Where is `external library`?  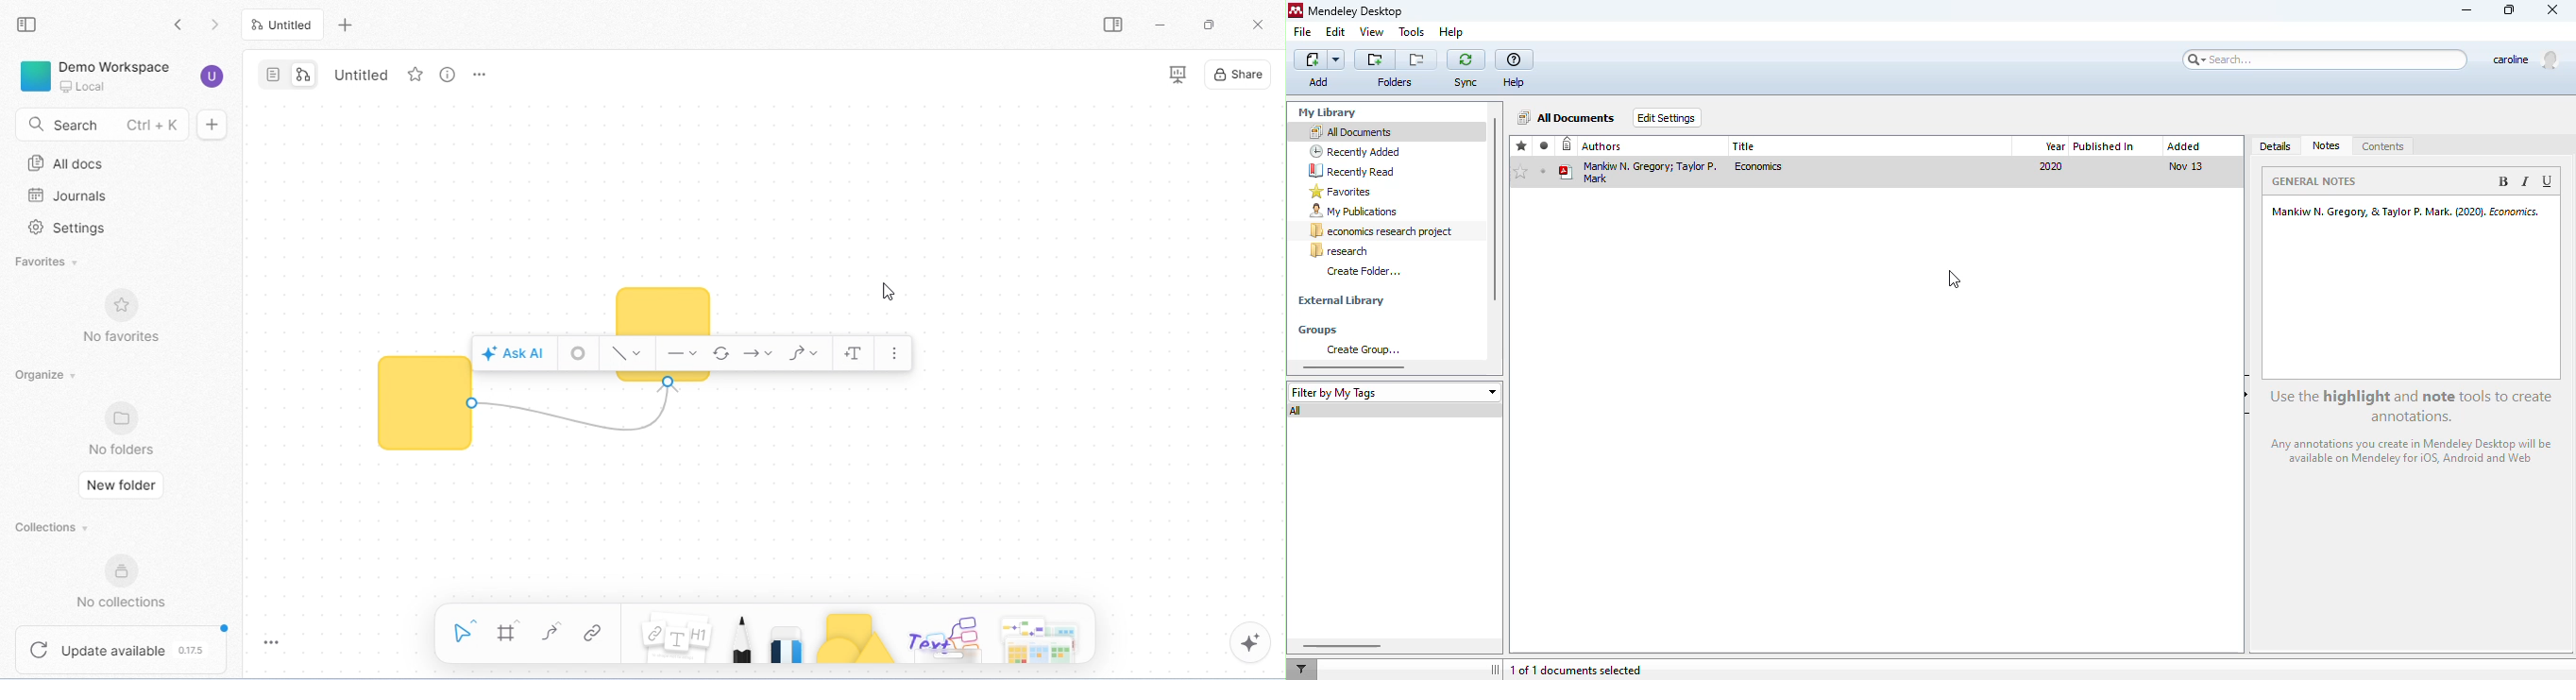 external library is located at coordinates (1341, 301).